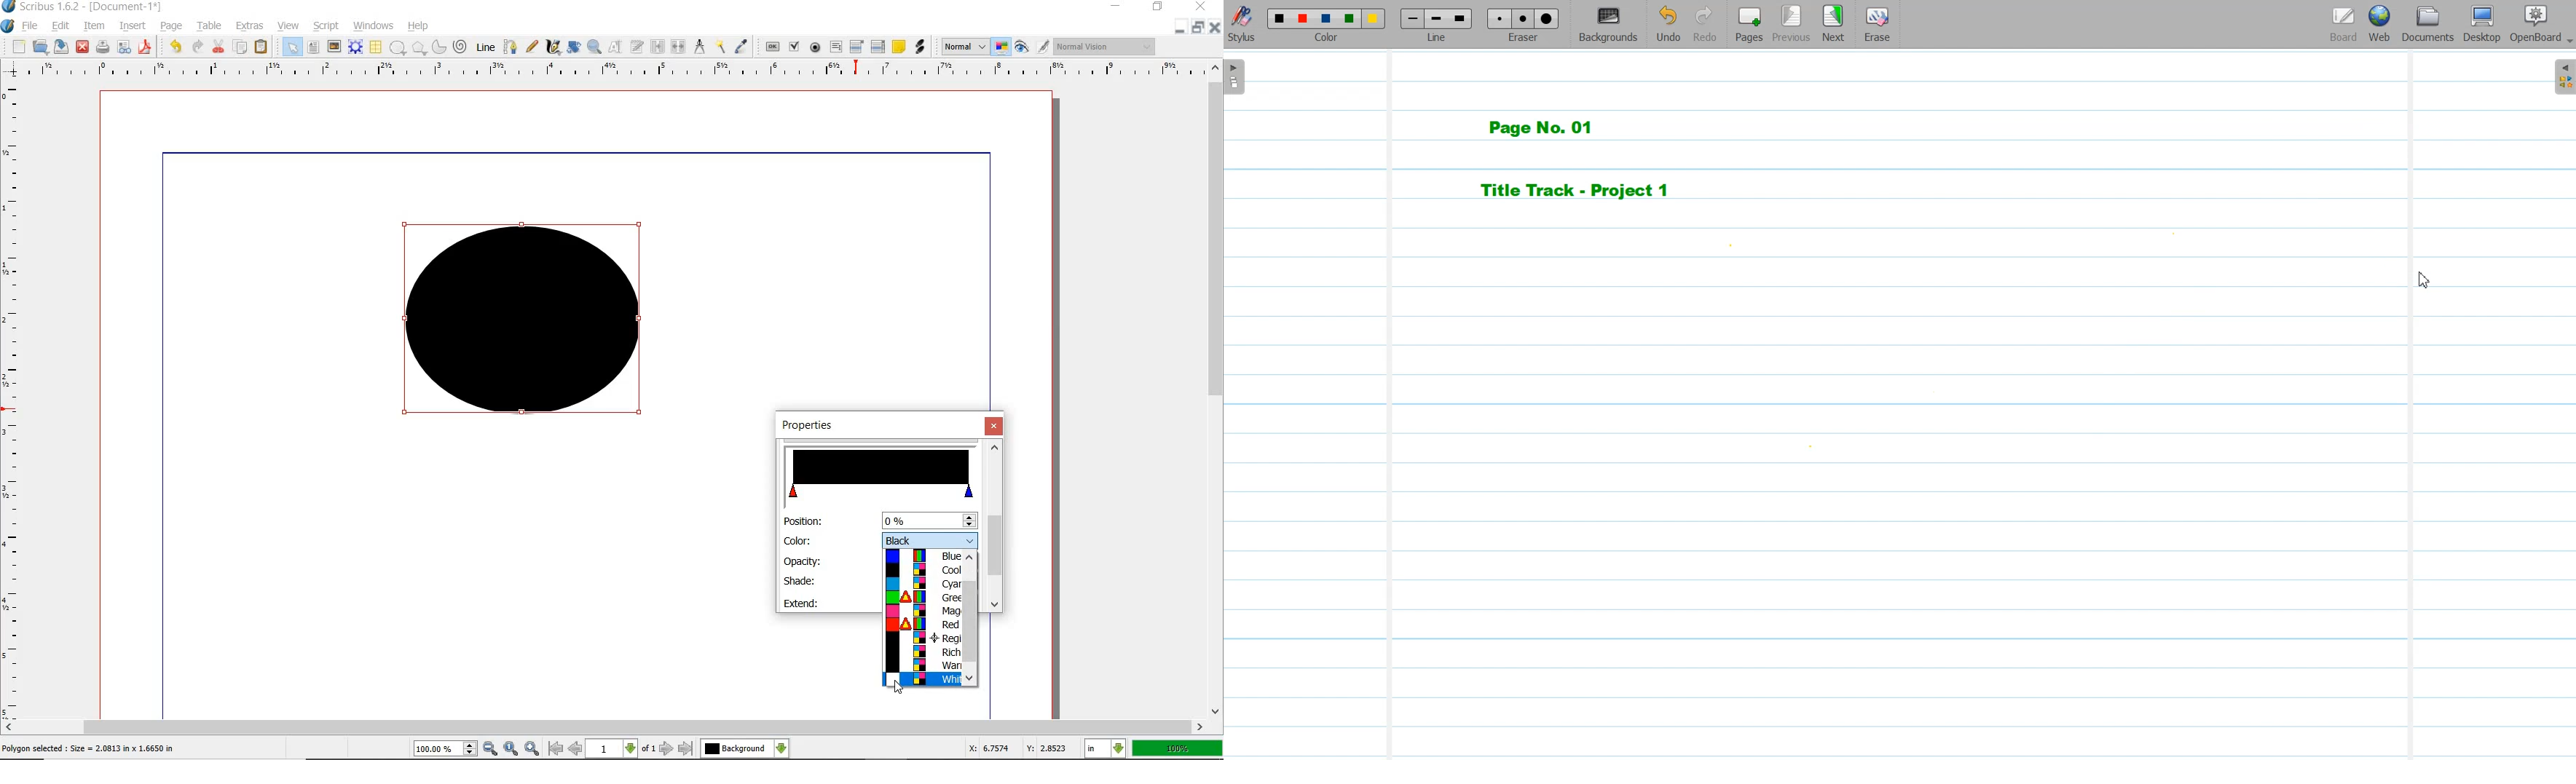 This screenshot has width=2576, height=784. What do you see at coordinates (603, 727) in the screenshot?
I see `SCROLLBAR` at bounding box center [603, 727].